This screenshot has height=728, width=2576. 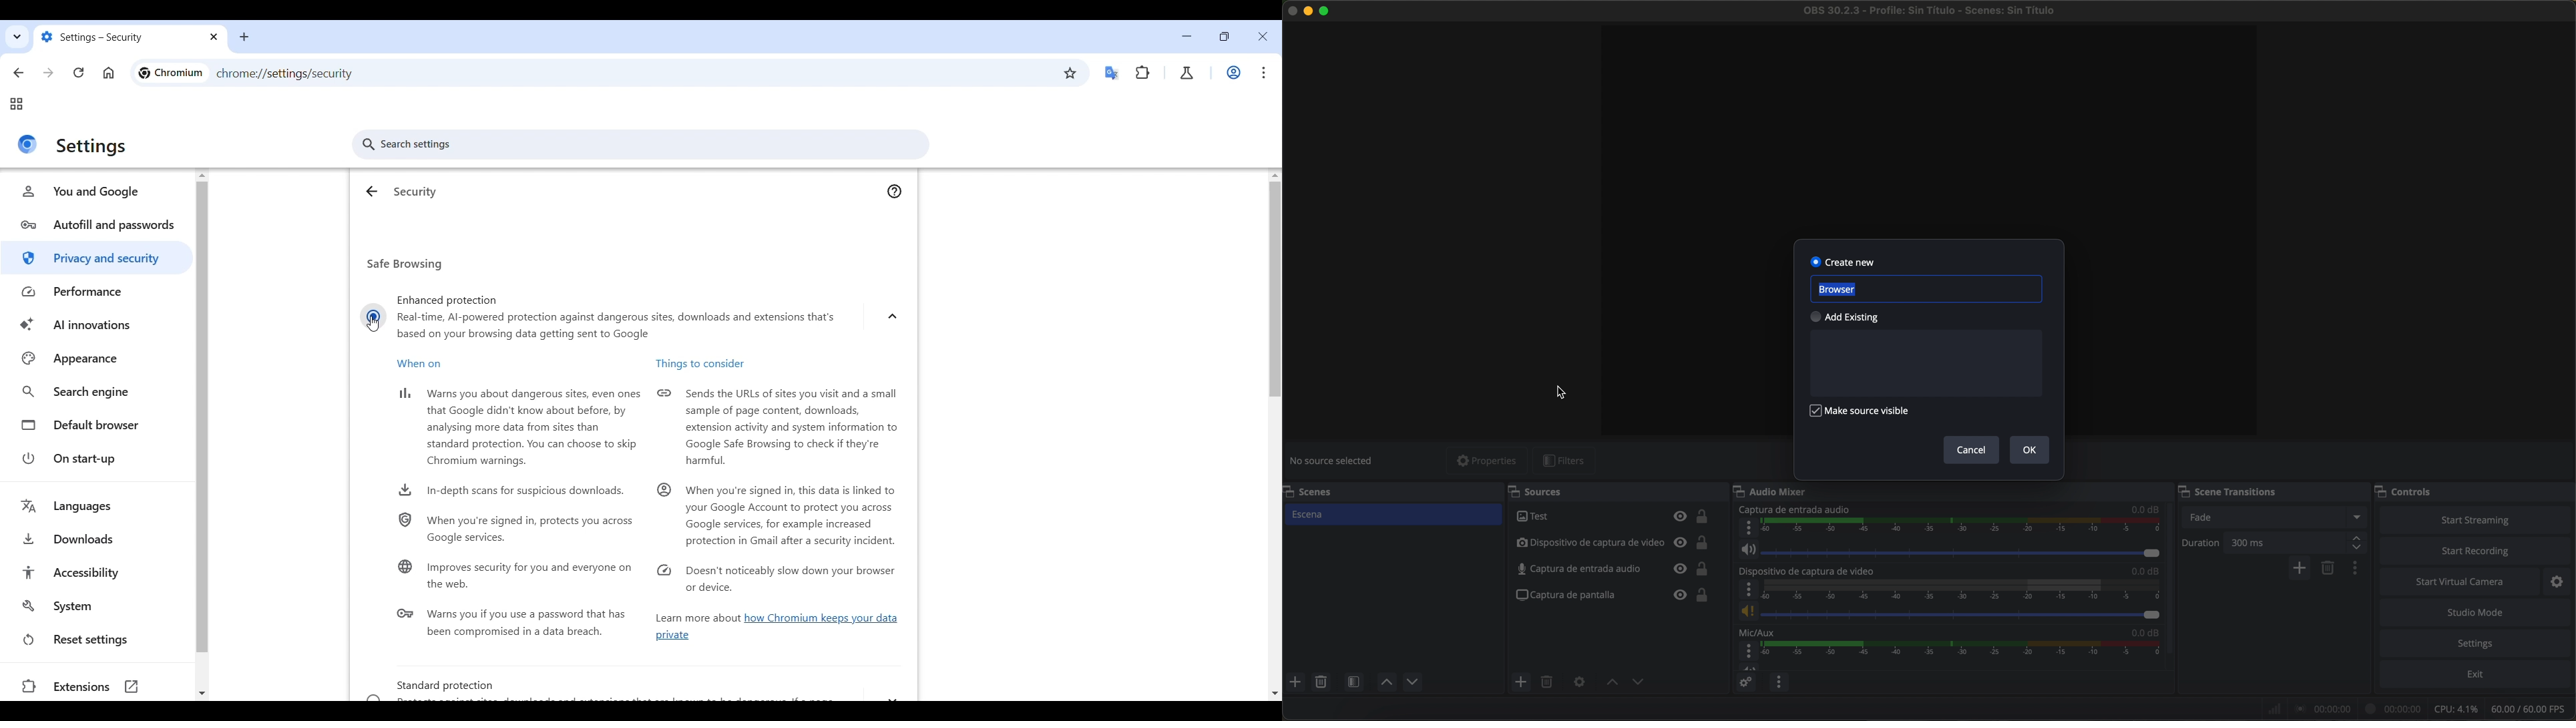 I want to click on Vertical slide bar, so click(x=202, y=417).